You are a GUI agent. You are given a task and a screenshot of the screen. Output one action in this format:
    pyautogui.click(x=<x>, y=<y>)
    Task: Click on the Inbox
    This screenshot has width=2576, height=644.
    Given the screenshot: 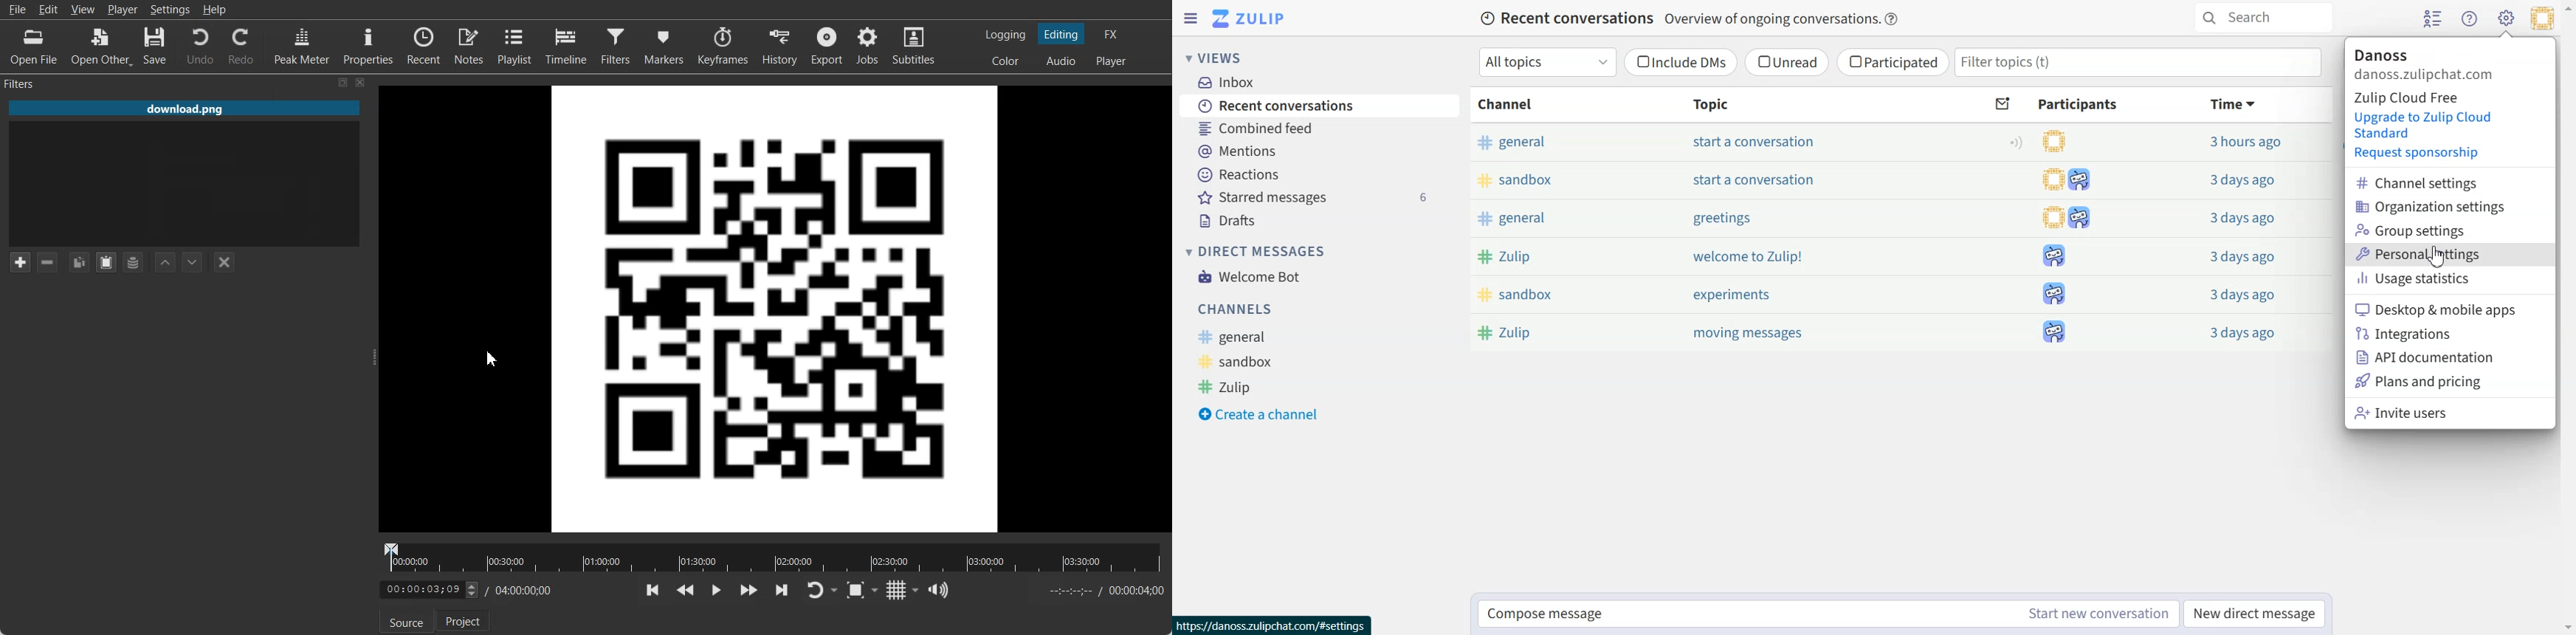 What is the action you would take?
    pyautogui.click(x=1247, y=83)
    